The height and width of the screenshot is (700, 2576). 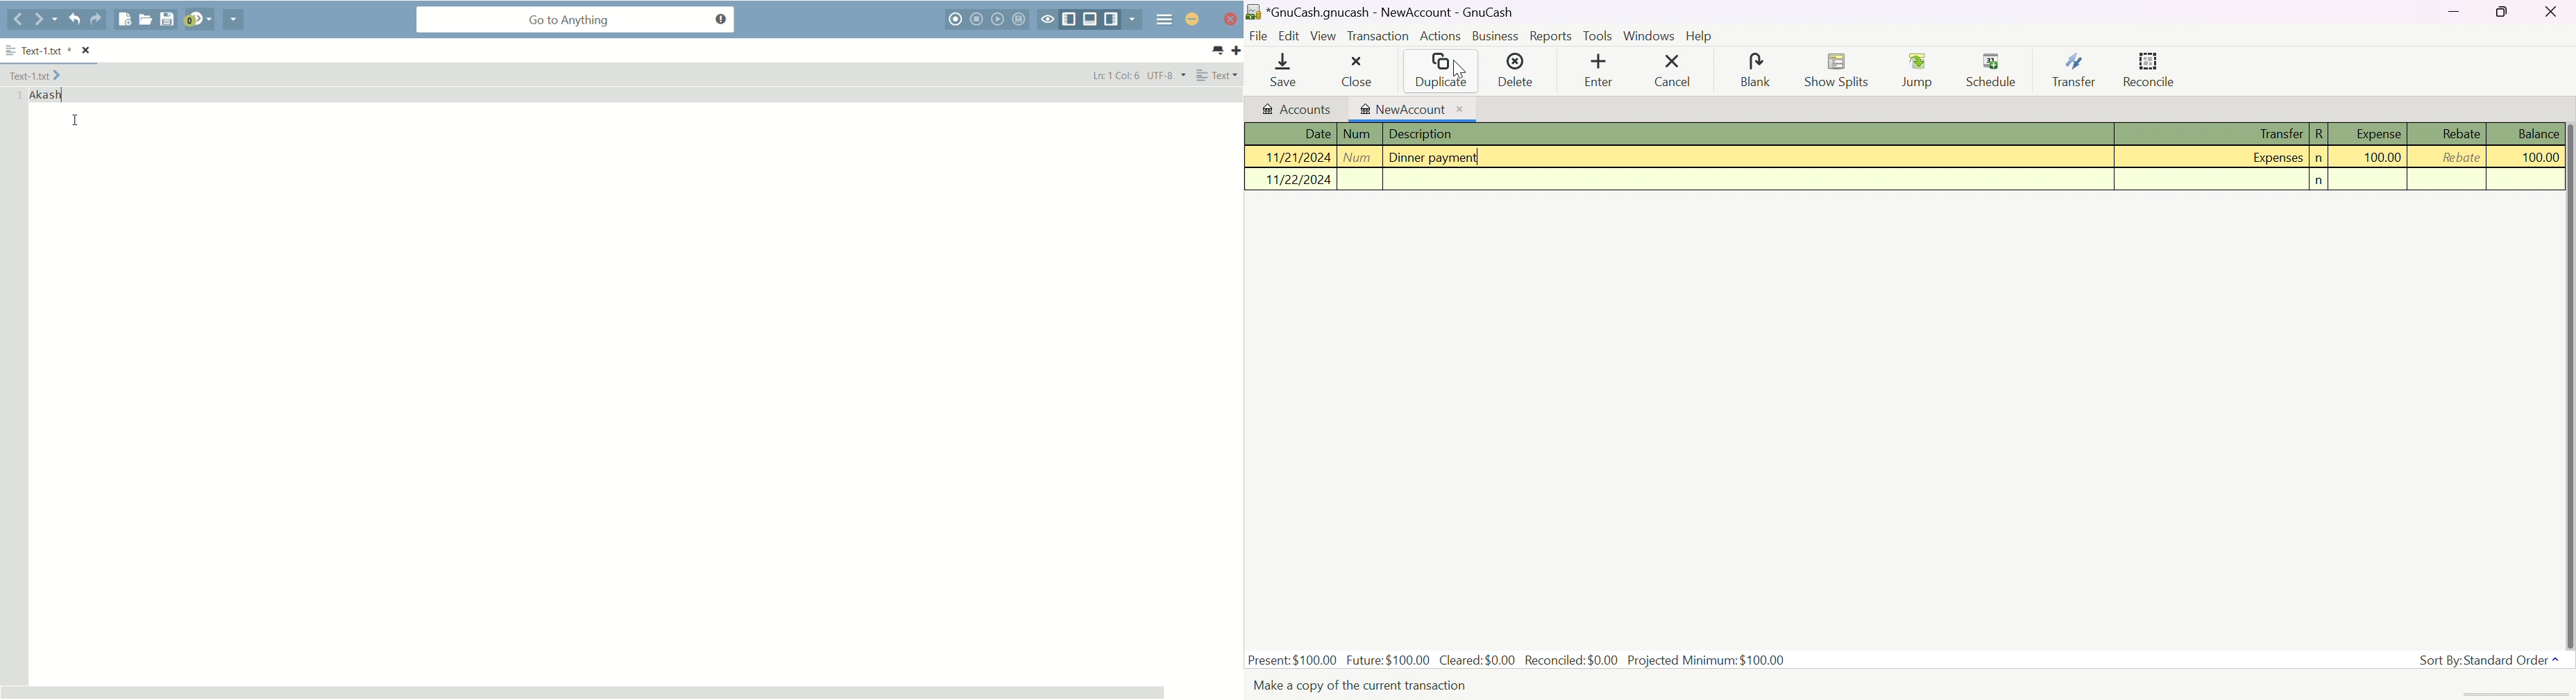 What do you see at coordinates (2504, 12) in the screenshot?
I see `Restore Down` at bounding box center [2504, 12].